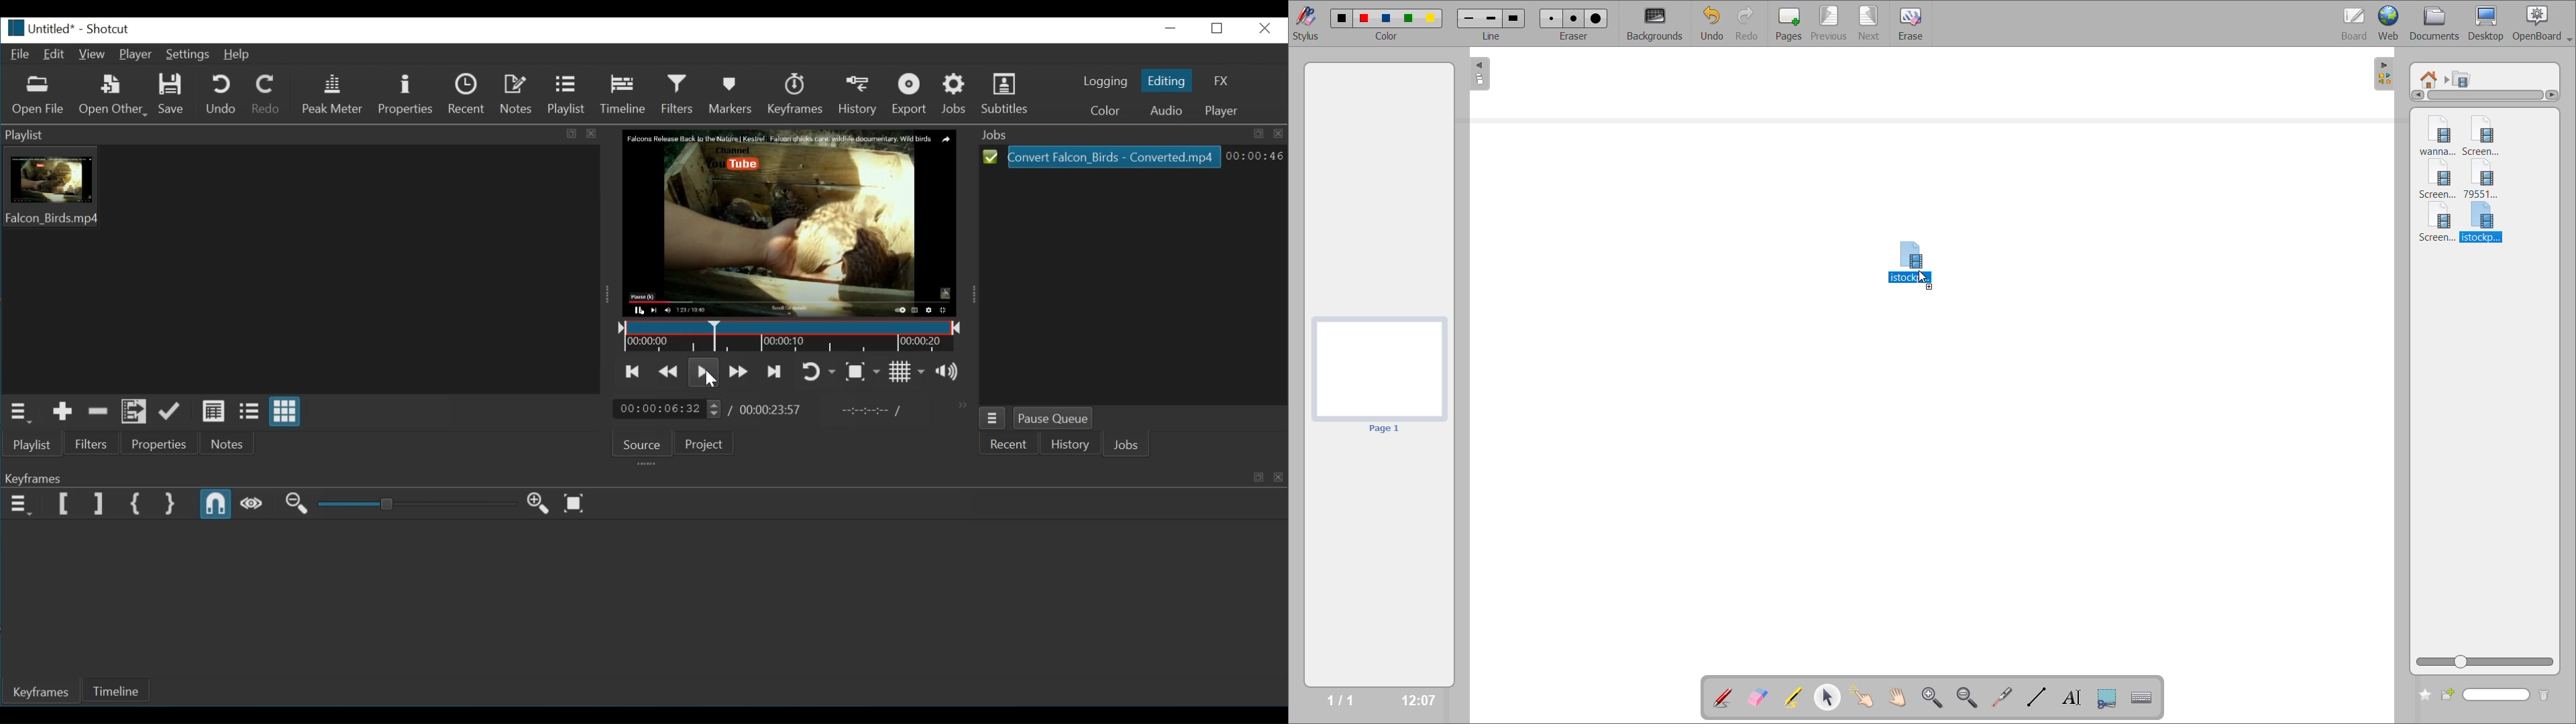  What do you see at coordinates (135, 505) in the screenshot?
I see `Set First Simple Keyframe` at bounding box center [135, 505].